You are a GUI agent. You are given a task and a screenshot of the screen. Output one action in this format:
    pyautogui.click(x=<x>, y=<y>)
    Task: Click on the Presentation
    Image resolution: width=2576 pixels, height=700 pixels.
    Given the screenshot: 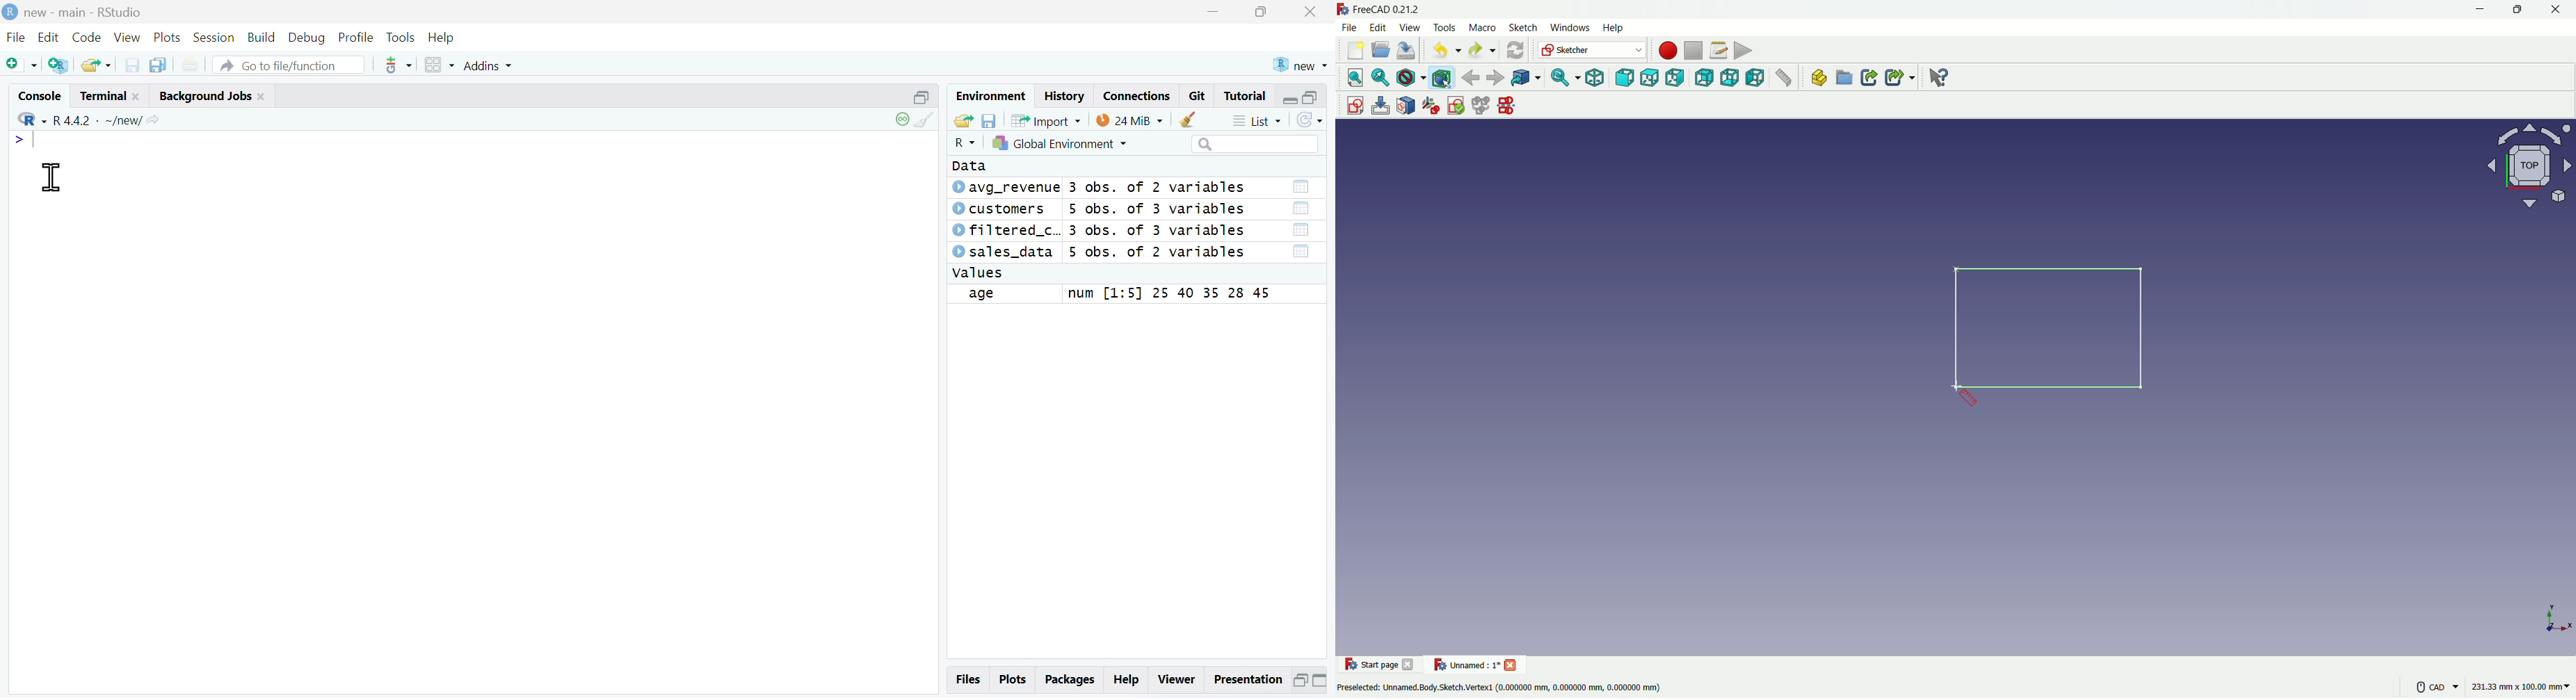 What is the action you would take?
    pyautogui.click(x=1247, y=681)
    